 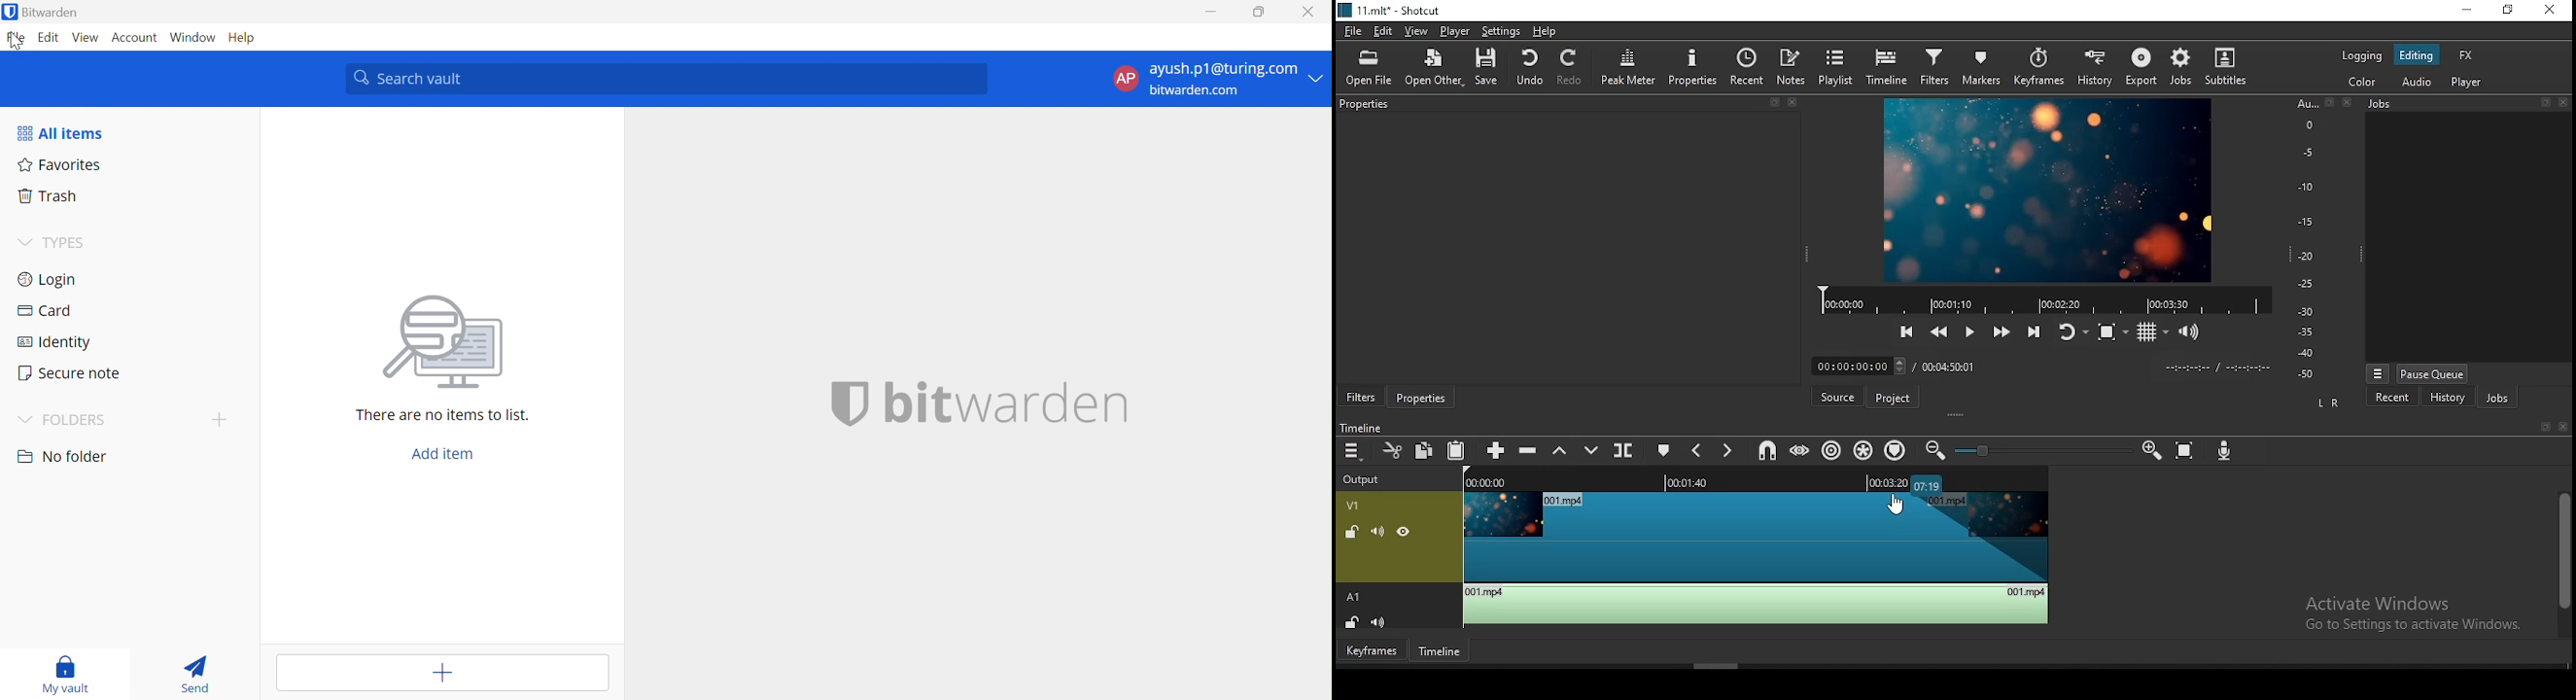 I want to click on scrub while dragging, so click(x=1802, y=450).